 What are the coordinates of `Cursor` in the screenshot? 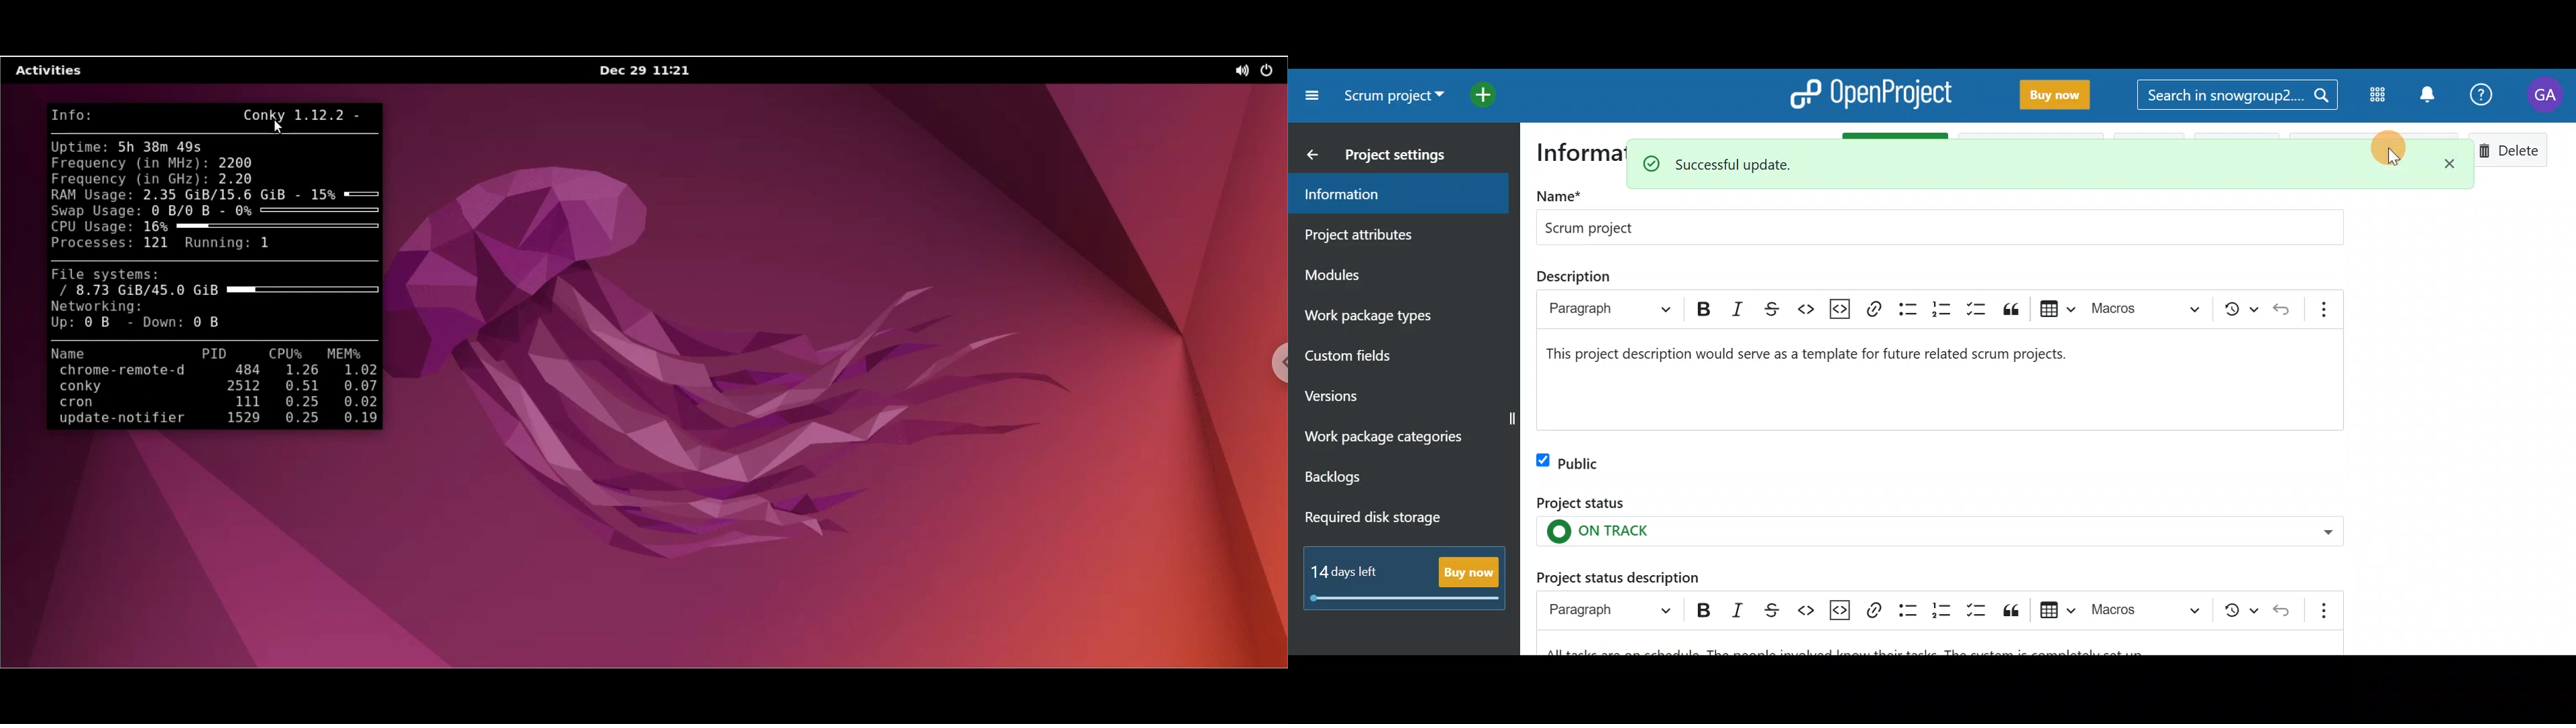 It's located at (2395, 151).